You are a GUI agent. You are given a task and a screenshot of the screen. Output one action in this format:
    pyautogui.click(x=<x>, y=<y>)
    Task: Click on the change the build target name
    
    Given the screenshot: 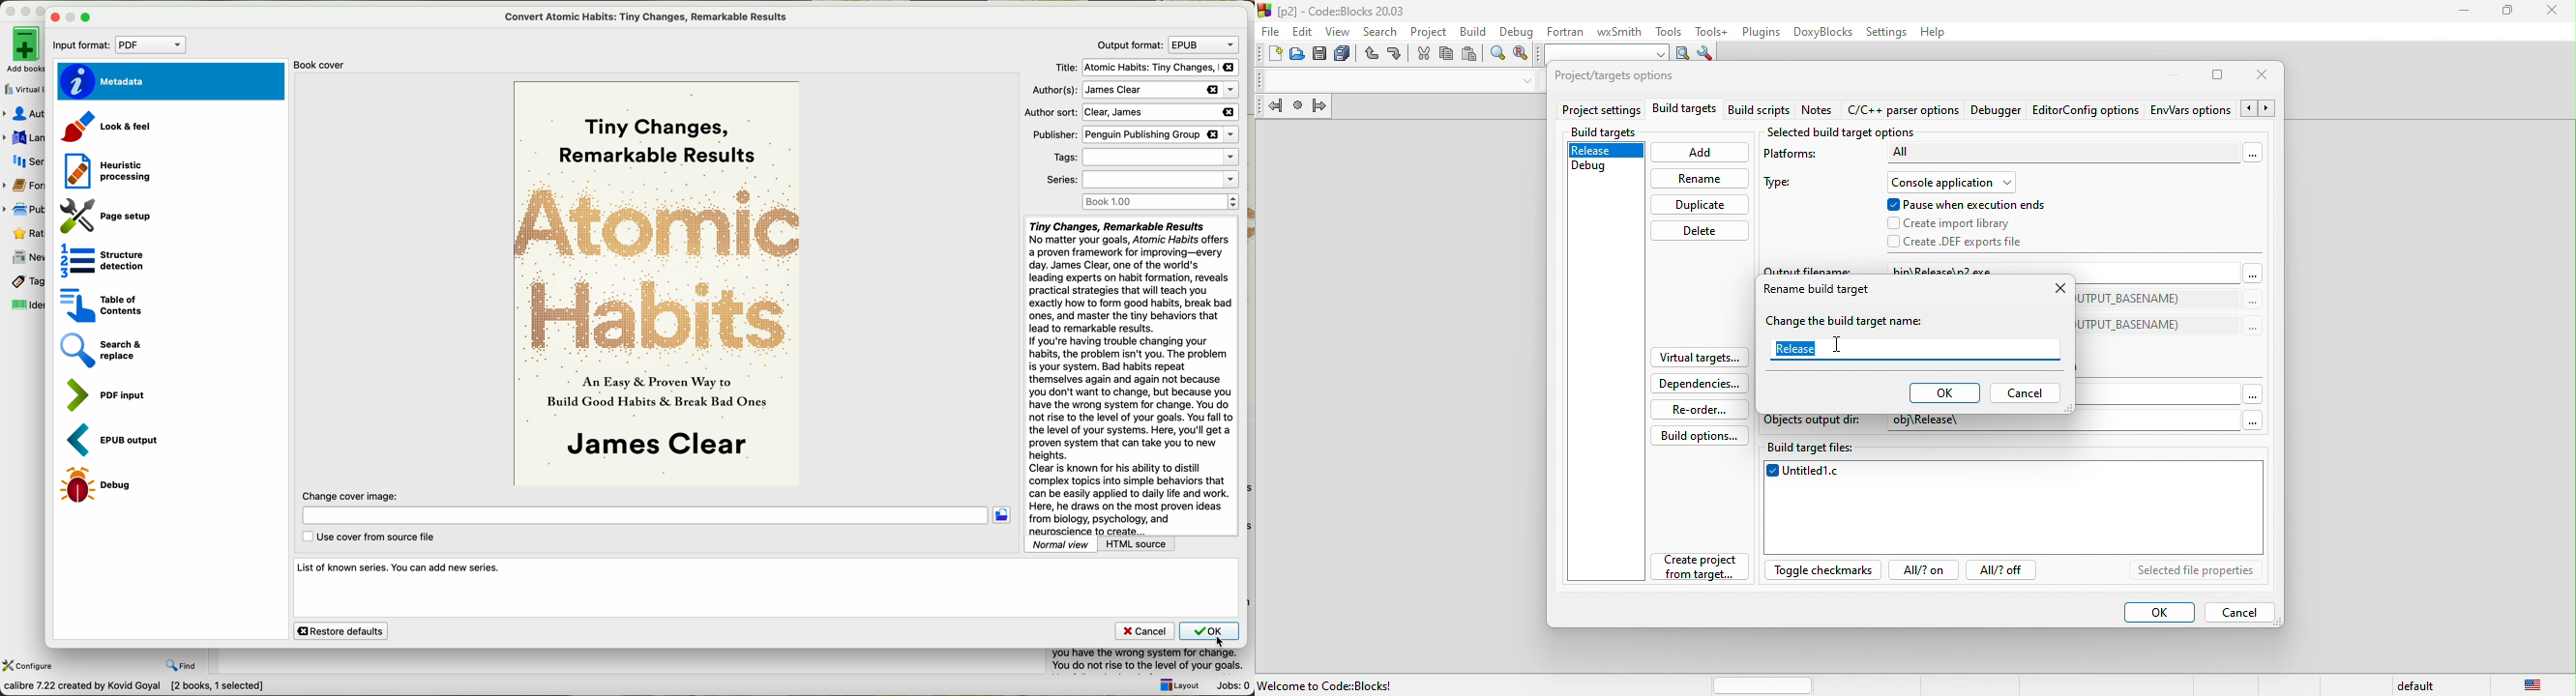 What is the action you would take?
    pyautogui.click(x=1851, y=322)
    